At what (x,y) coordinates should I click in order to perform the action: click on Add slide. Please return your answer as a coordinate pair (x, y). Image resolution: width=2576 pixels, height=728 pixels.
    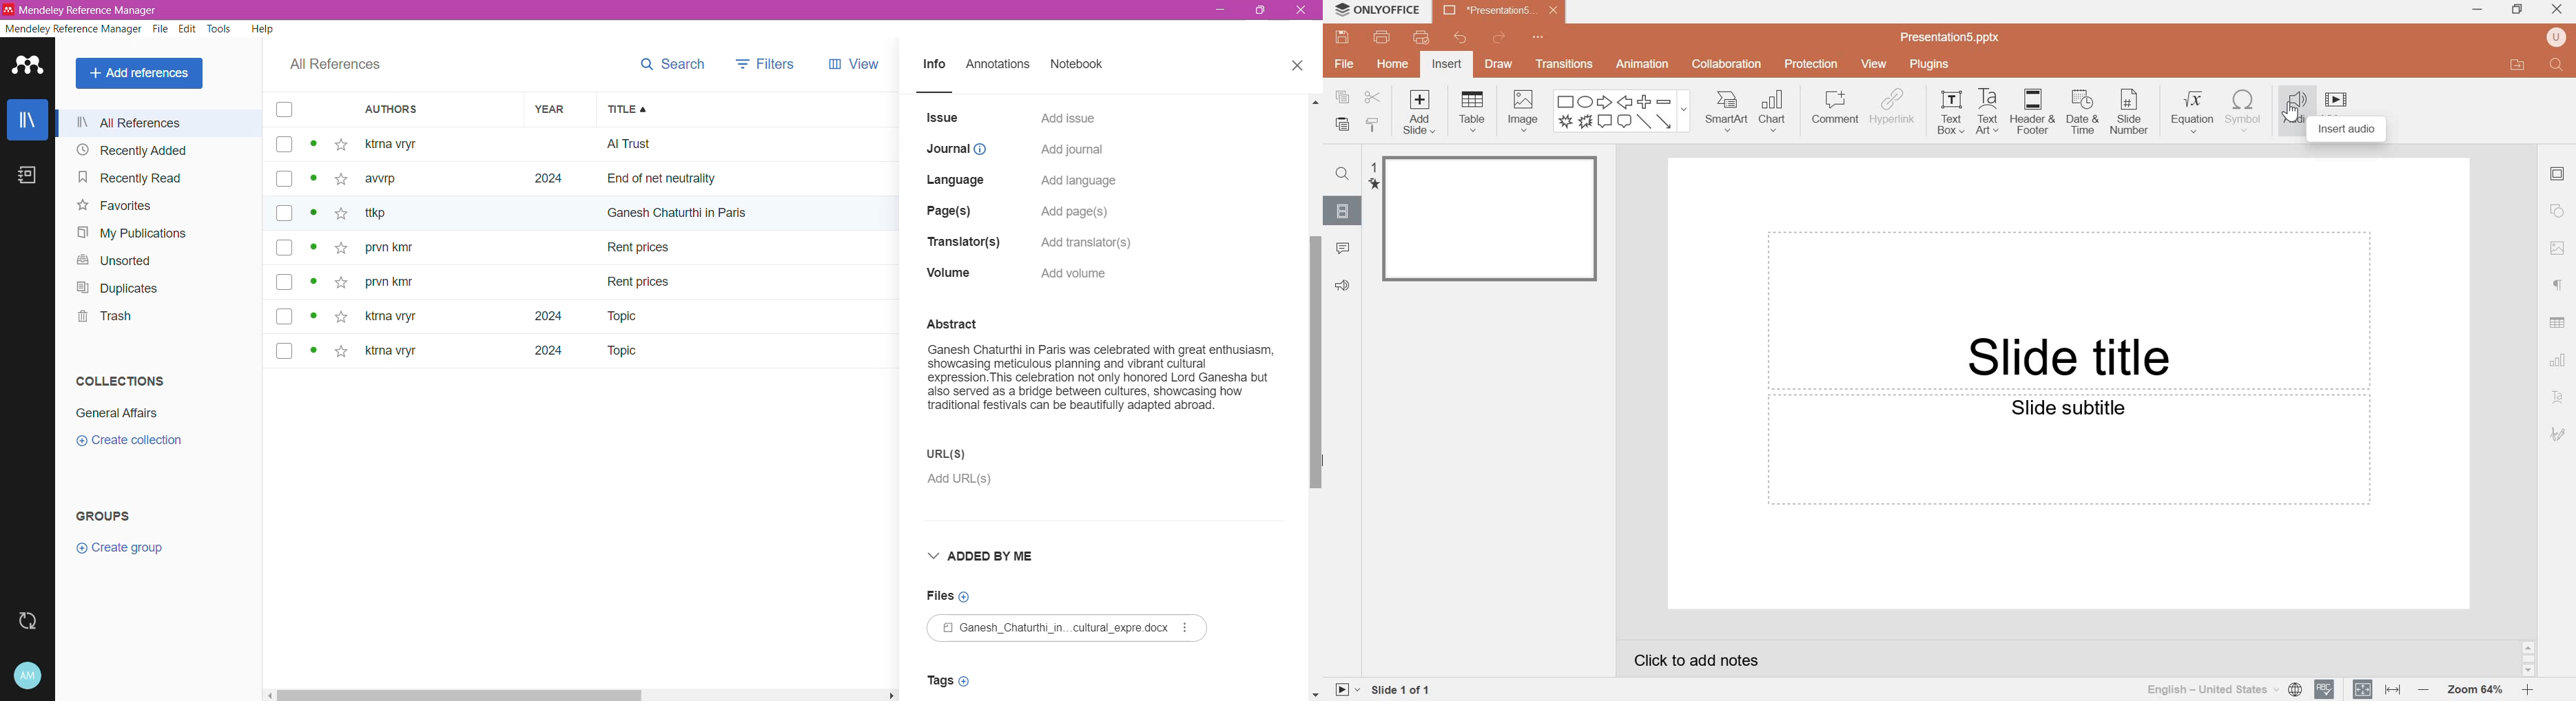
    Looking at the image, I should click on (1423, 114).